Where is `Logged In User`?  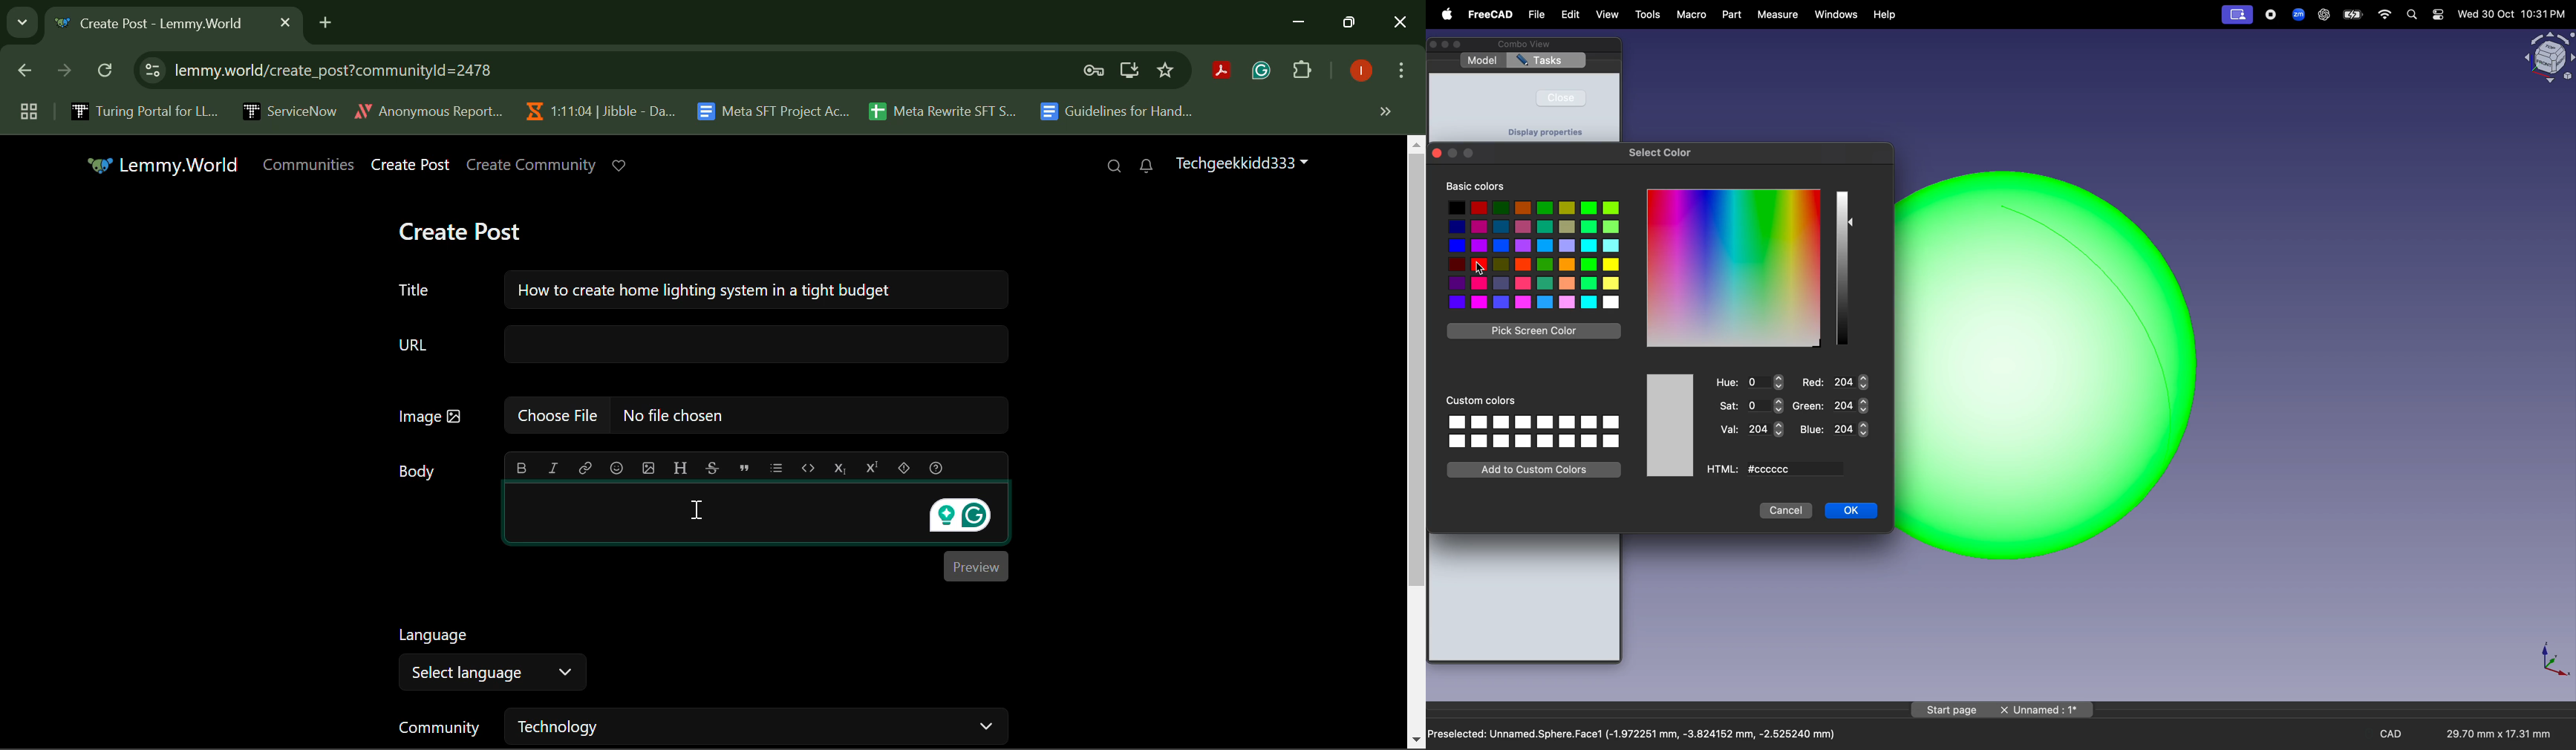 Logged In User is located at coordinates (1358, 72).